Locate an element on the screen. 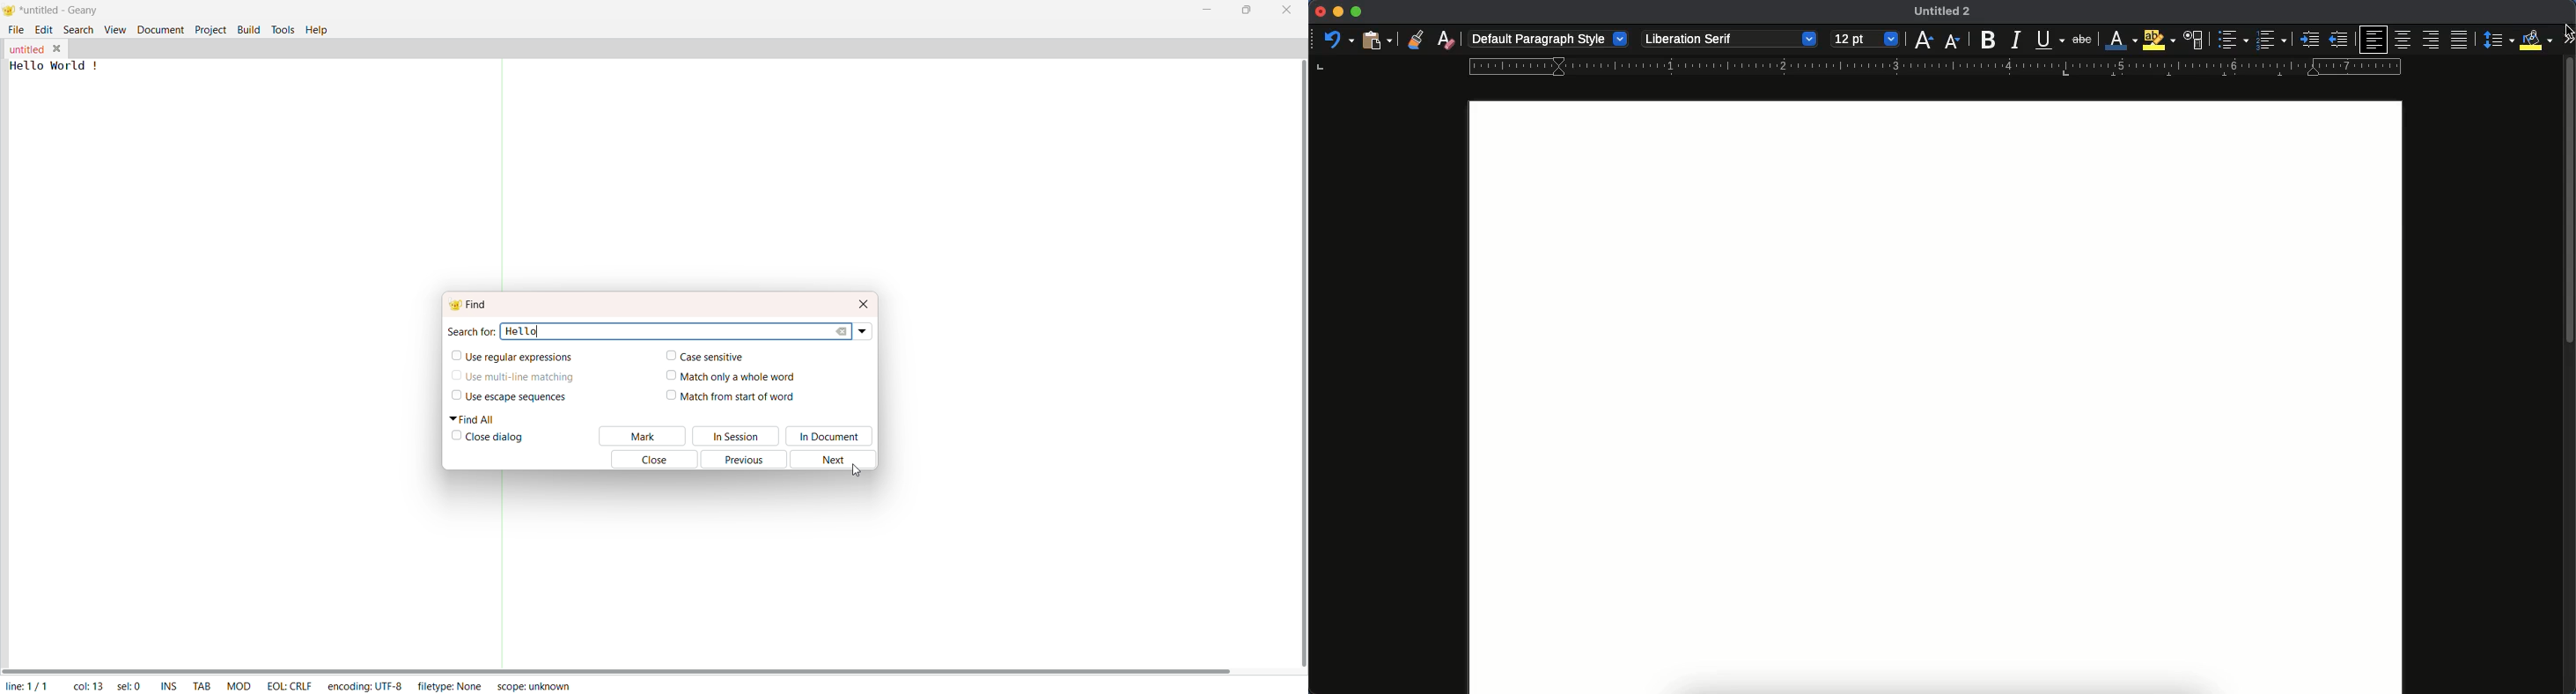 Image resolution: width=2576 pixels, height=700 pixels. justify is located at coordinates (2461, 39).